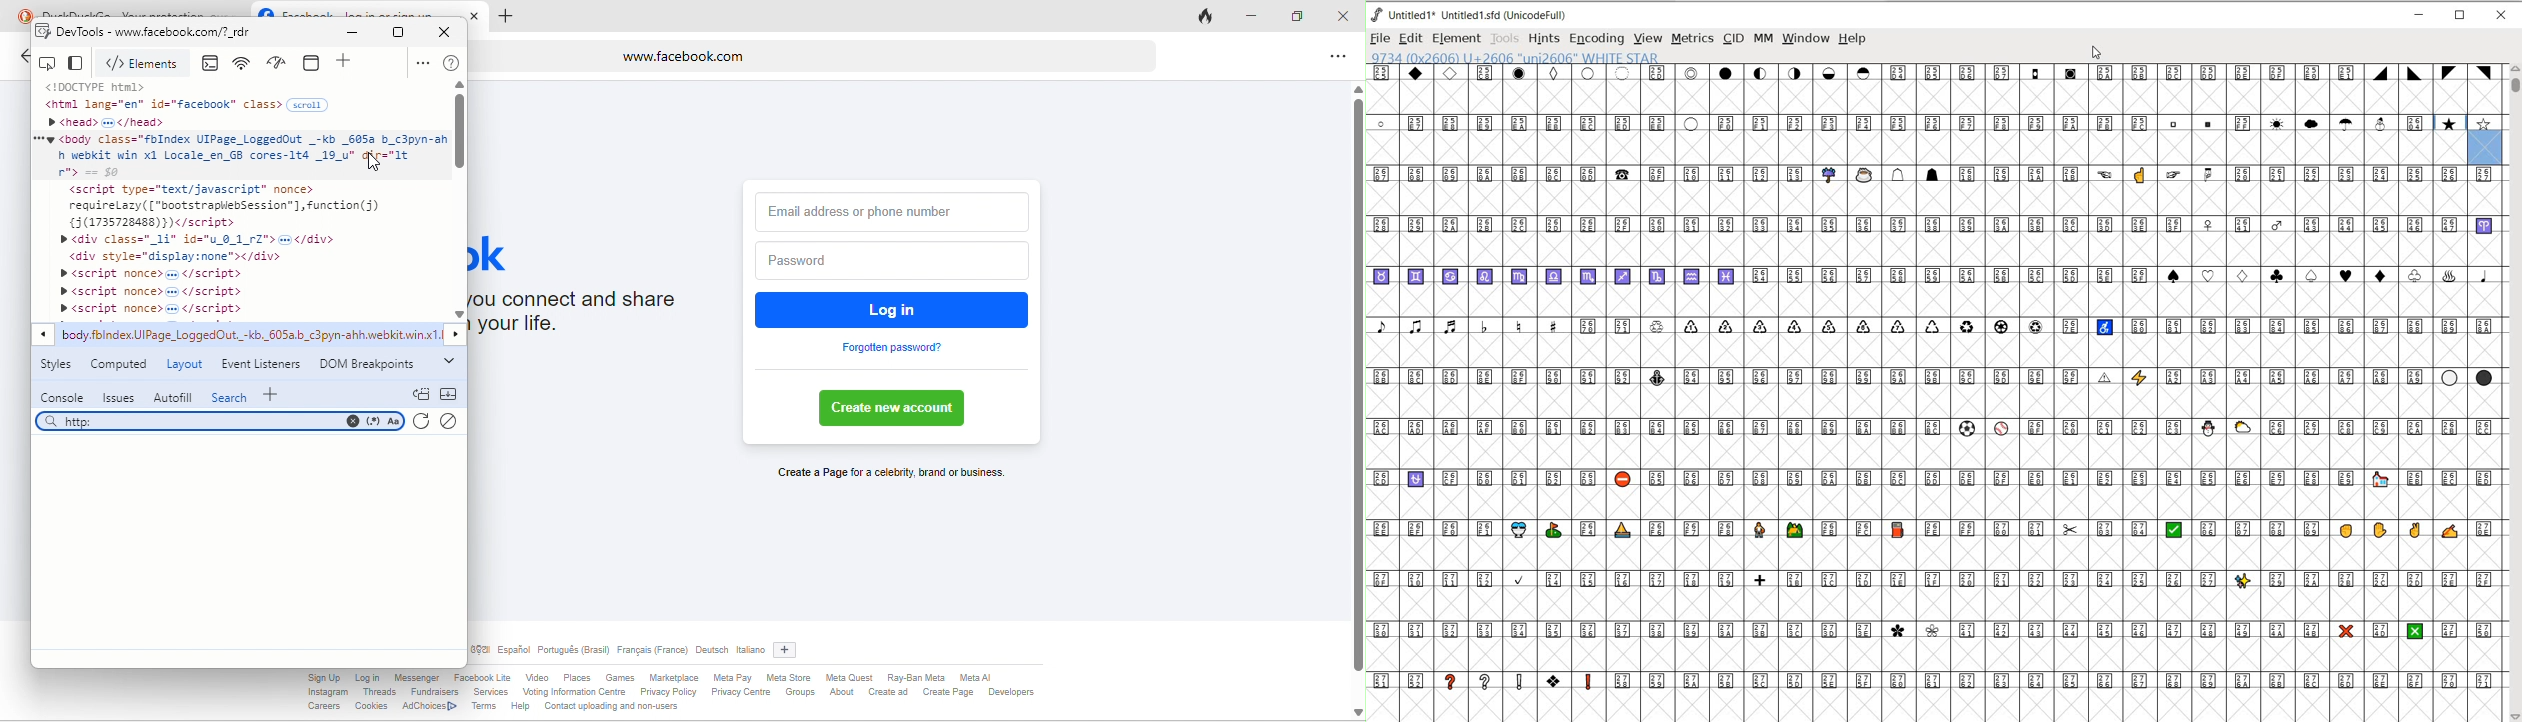 Image resolution: width=2548 pixels, height=728 pixels. What do you see at coordinates (2155, 569) in the screenshot?
I see `GLYPHY CHARACTERS & NUMBERS` at bounding box center [2155, 569].